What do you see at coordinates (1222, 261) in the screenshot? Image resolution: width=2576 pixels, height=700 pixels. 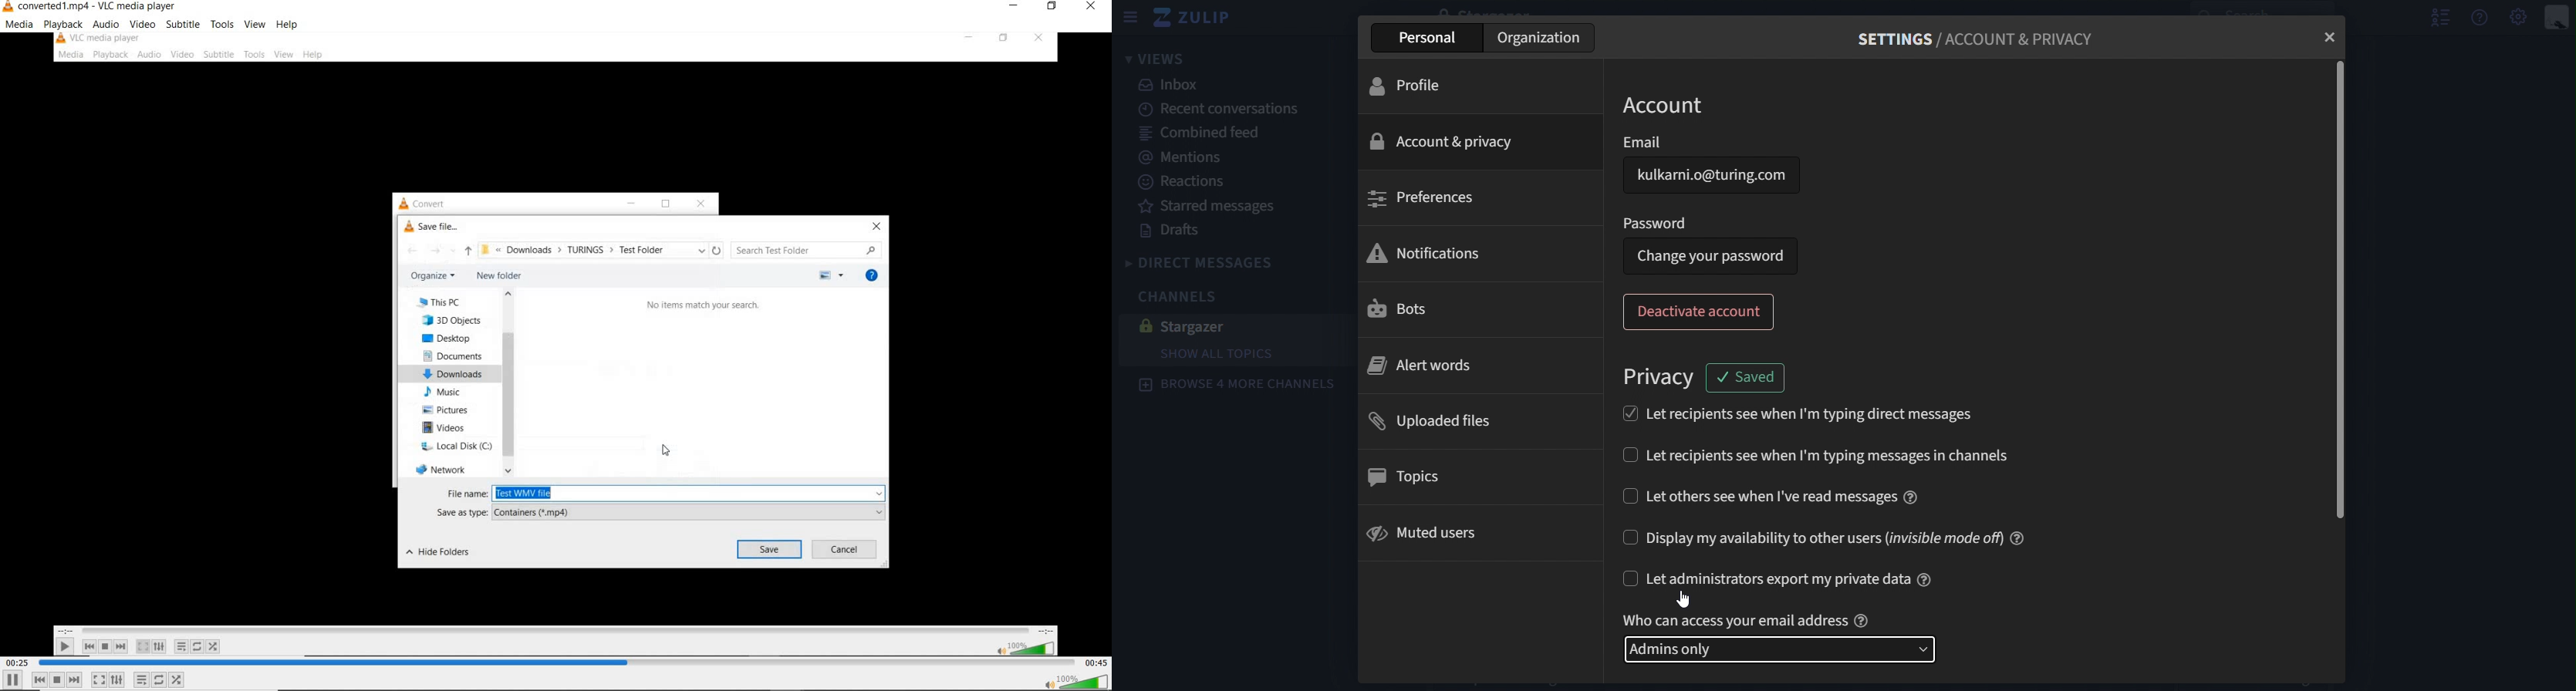 I see `direct messages` at bounding box center [1222, 261].